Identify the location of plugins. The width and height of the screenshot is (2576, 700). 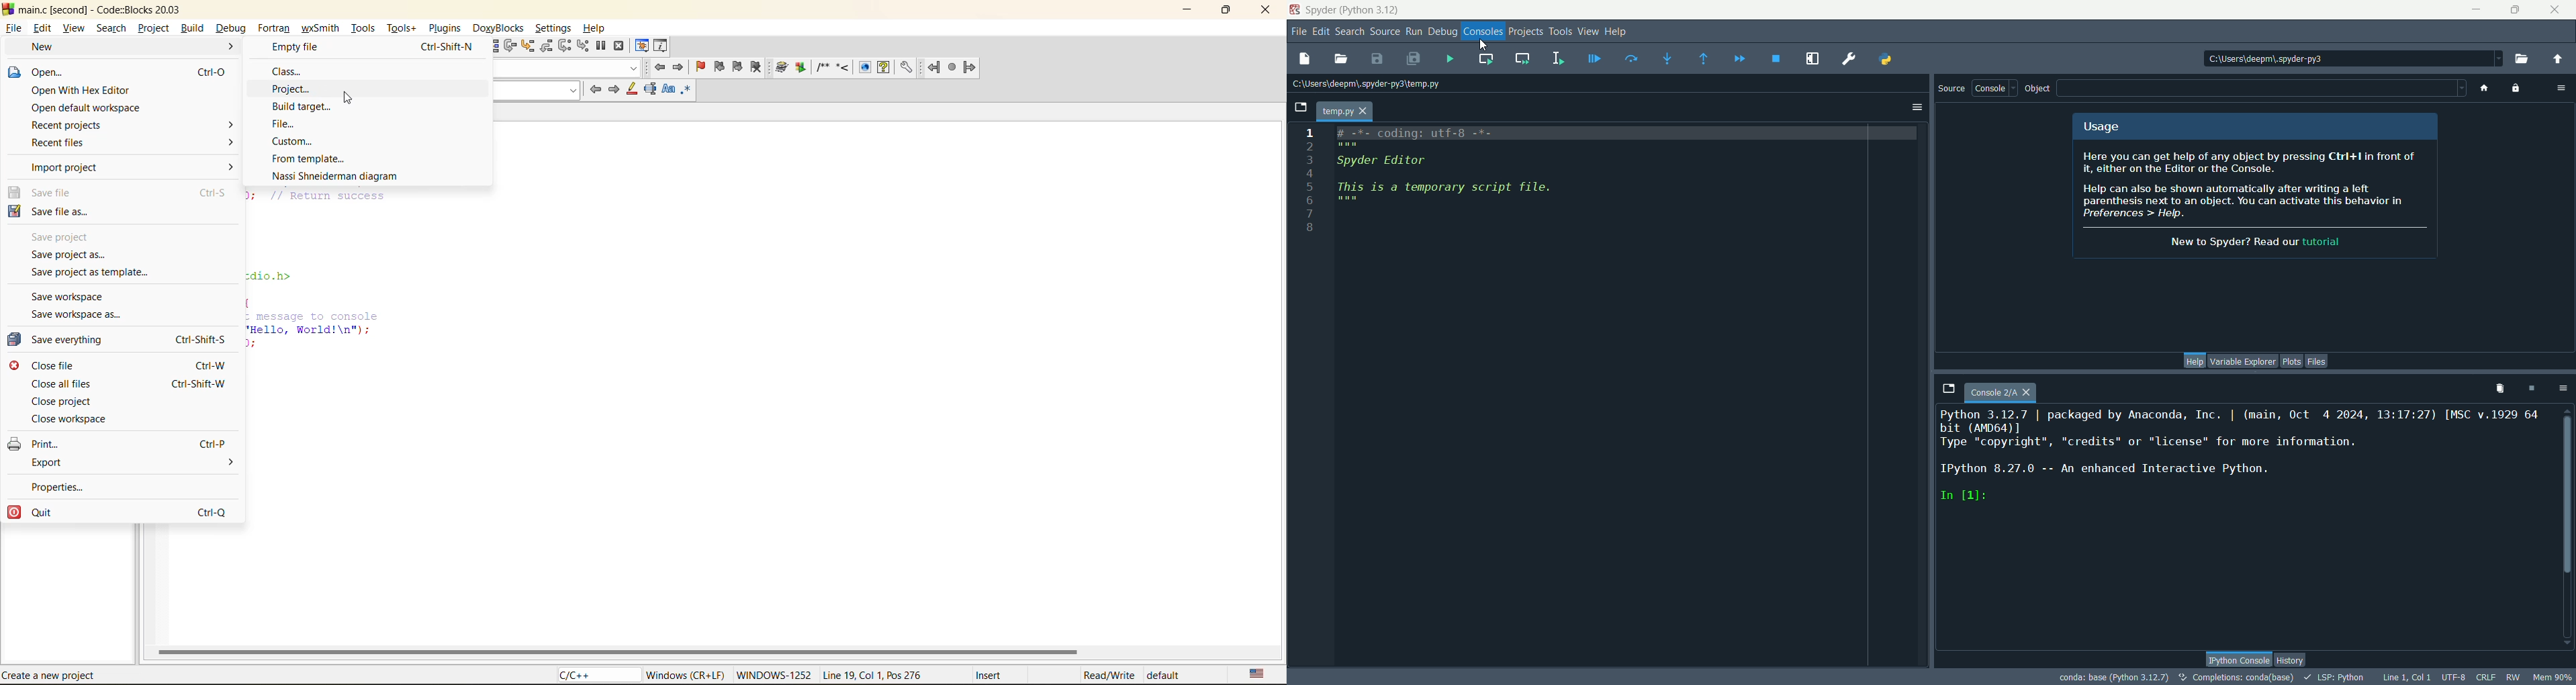
(446, 28).